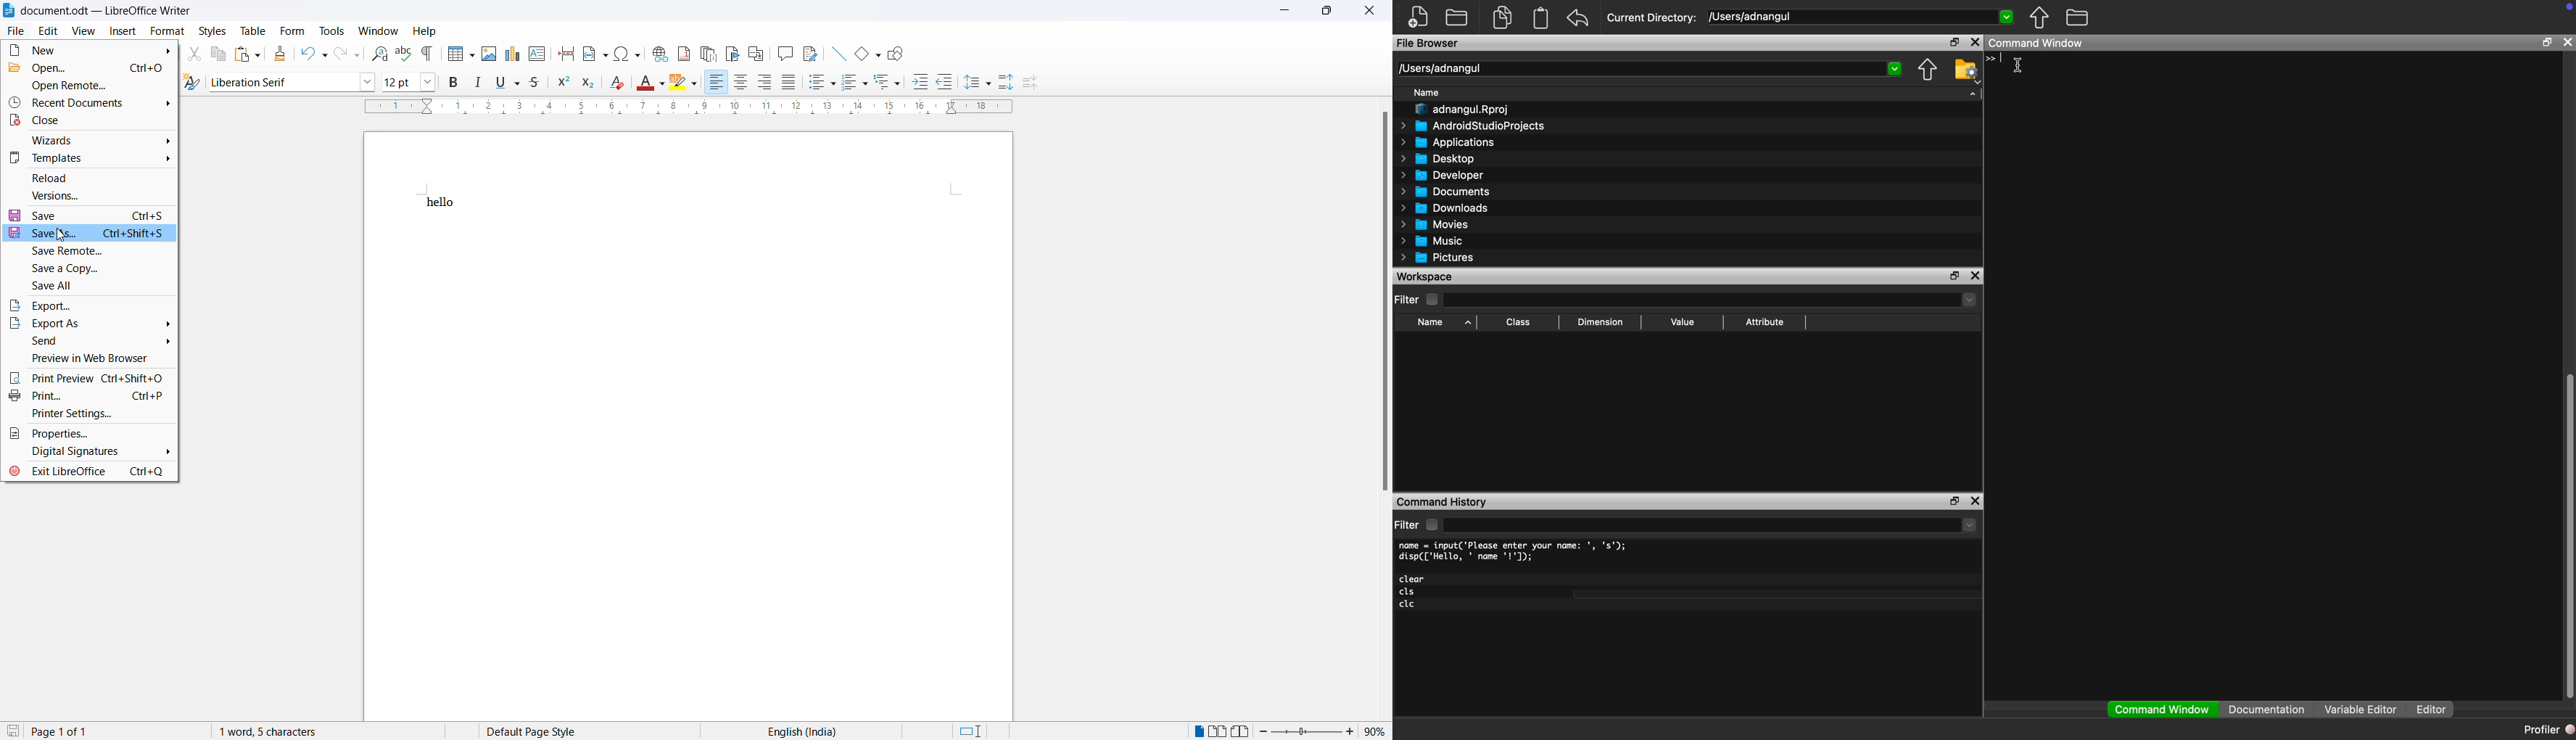 This screenshot has height=756, width=2576. Describe the element at coordinates (688, 107) in the screenshot. I see `ruler` at that location.